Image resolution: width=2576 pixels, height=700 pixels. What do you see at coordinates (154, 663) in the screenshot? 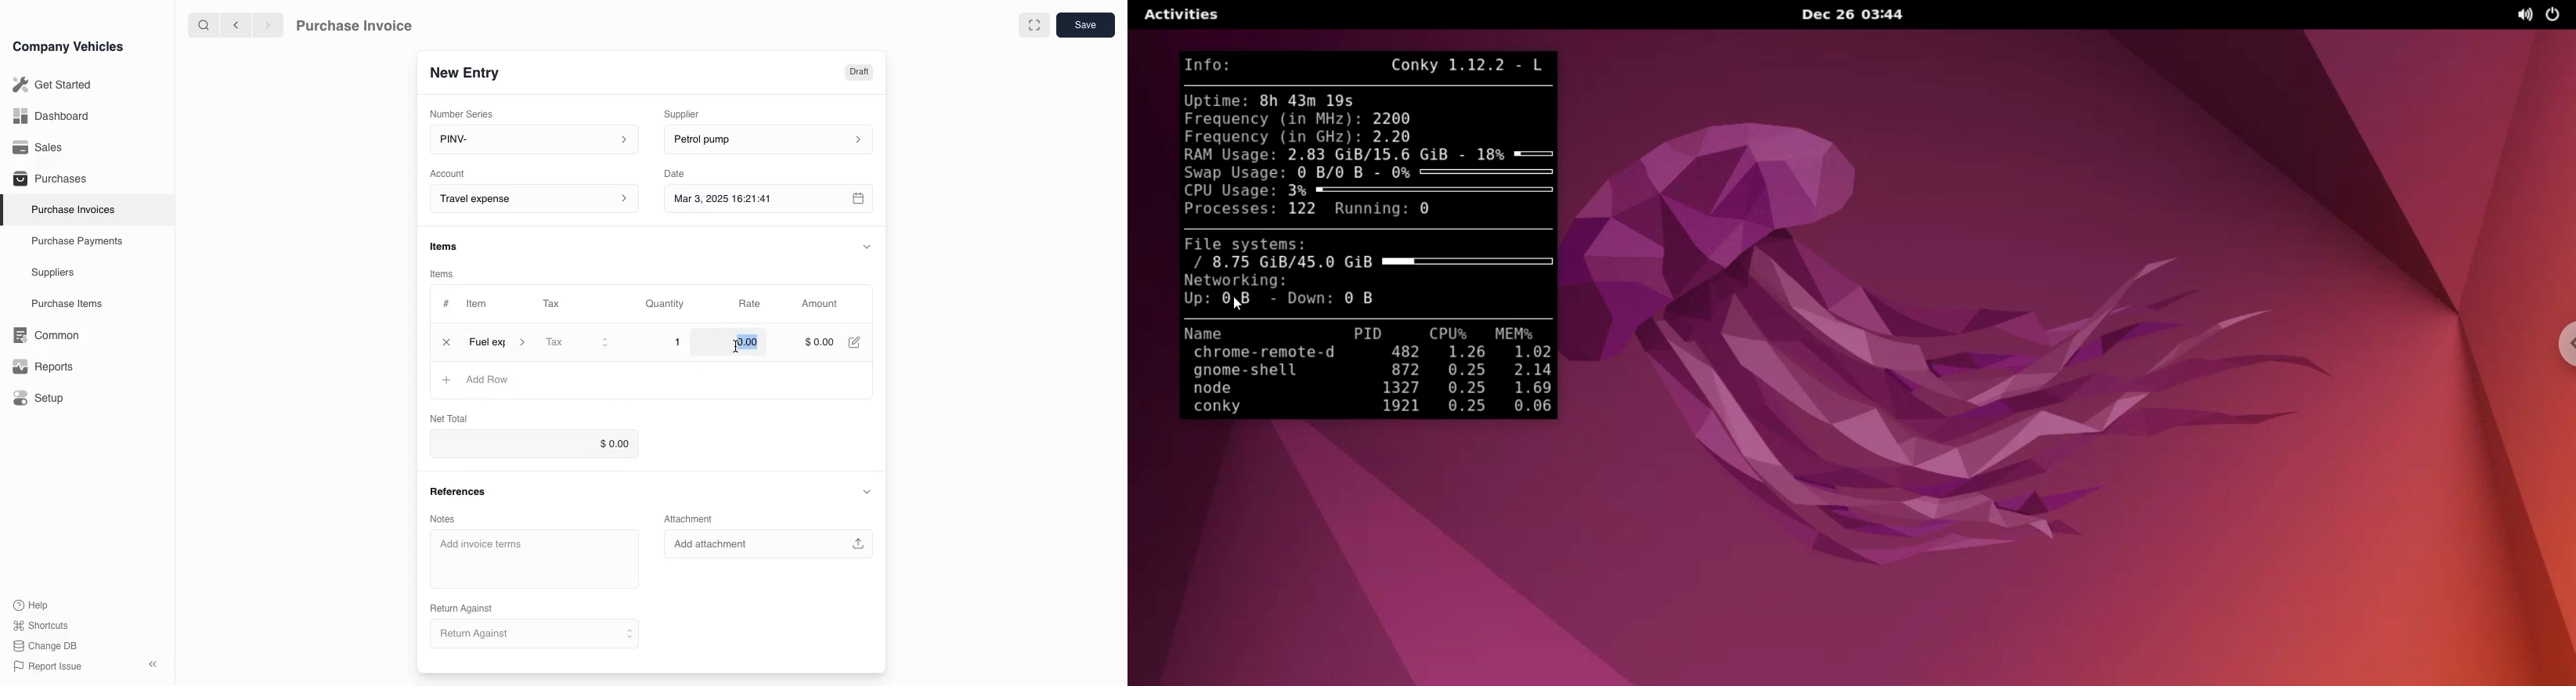
I see `close sidebar` at bounding box center [154, 663].